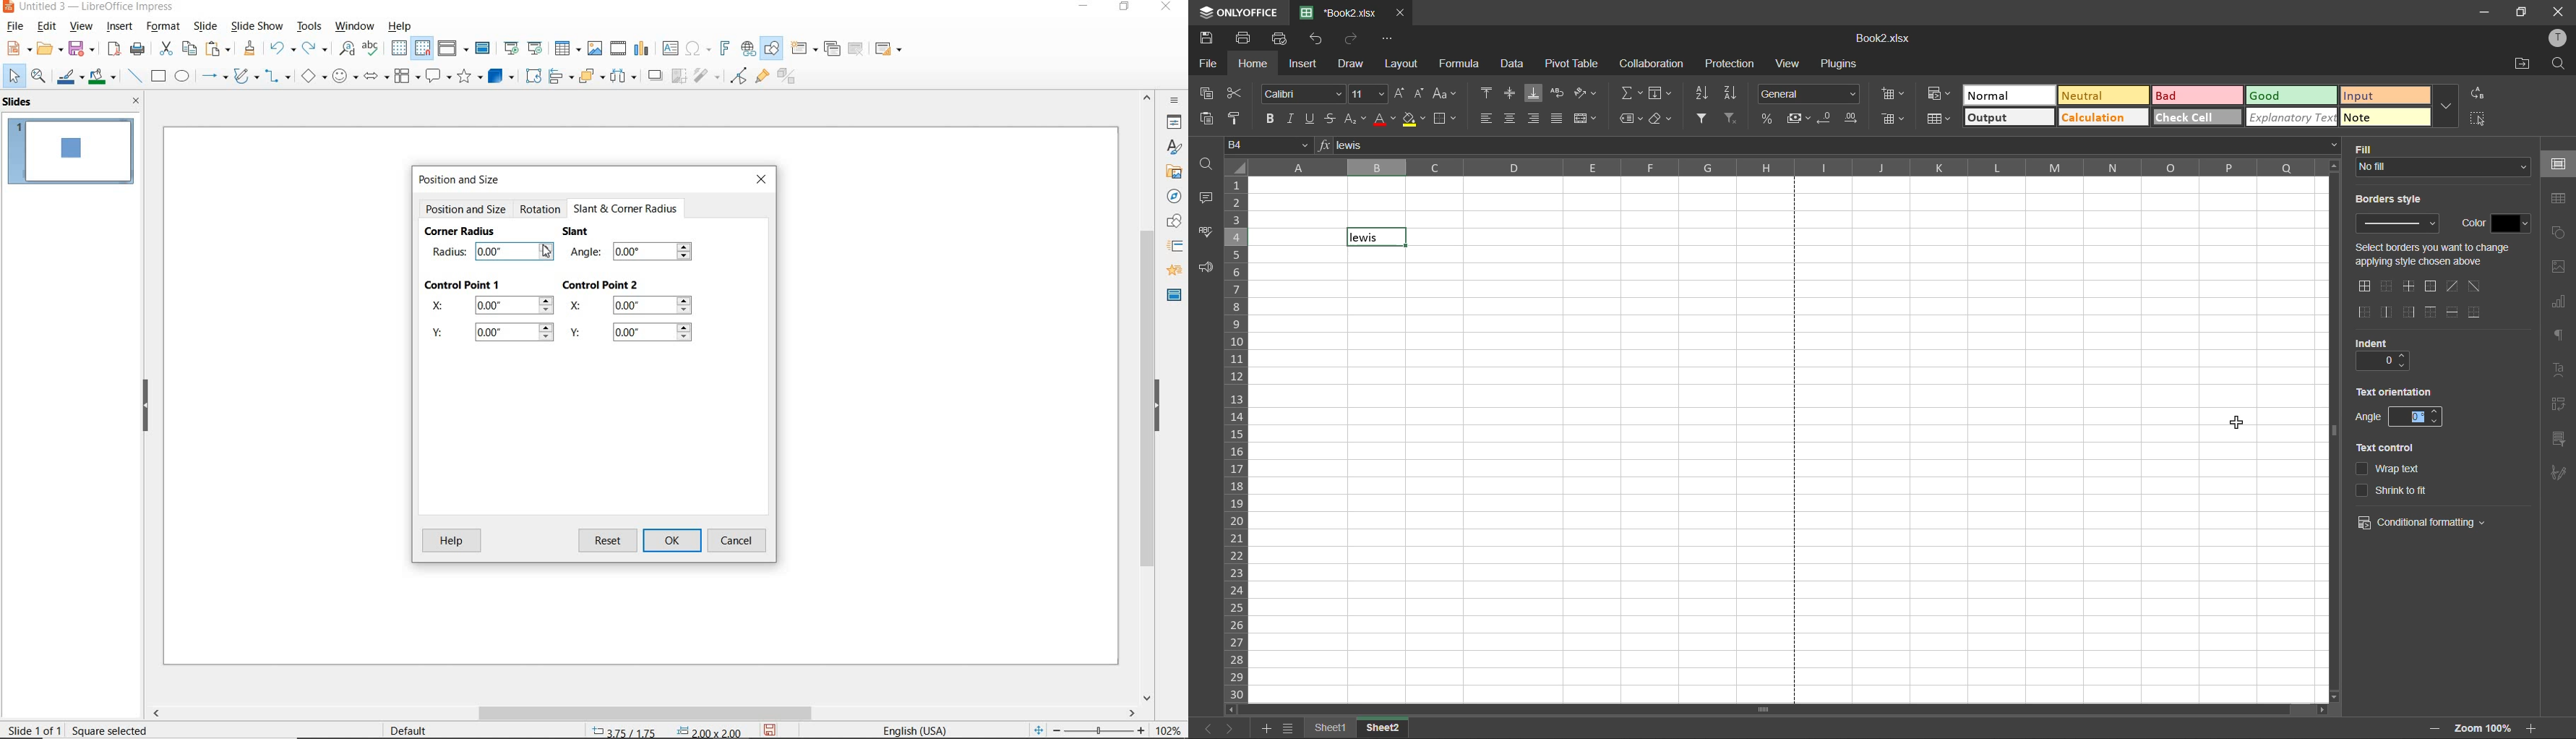  I want to click on three objects to distribute, so click(627, 76).